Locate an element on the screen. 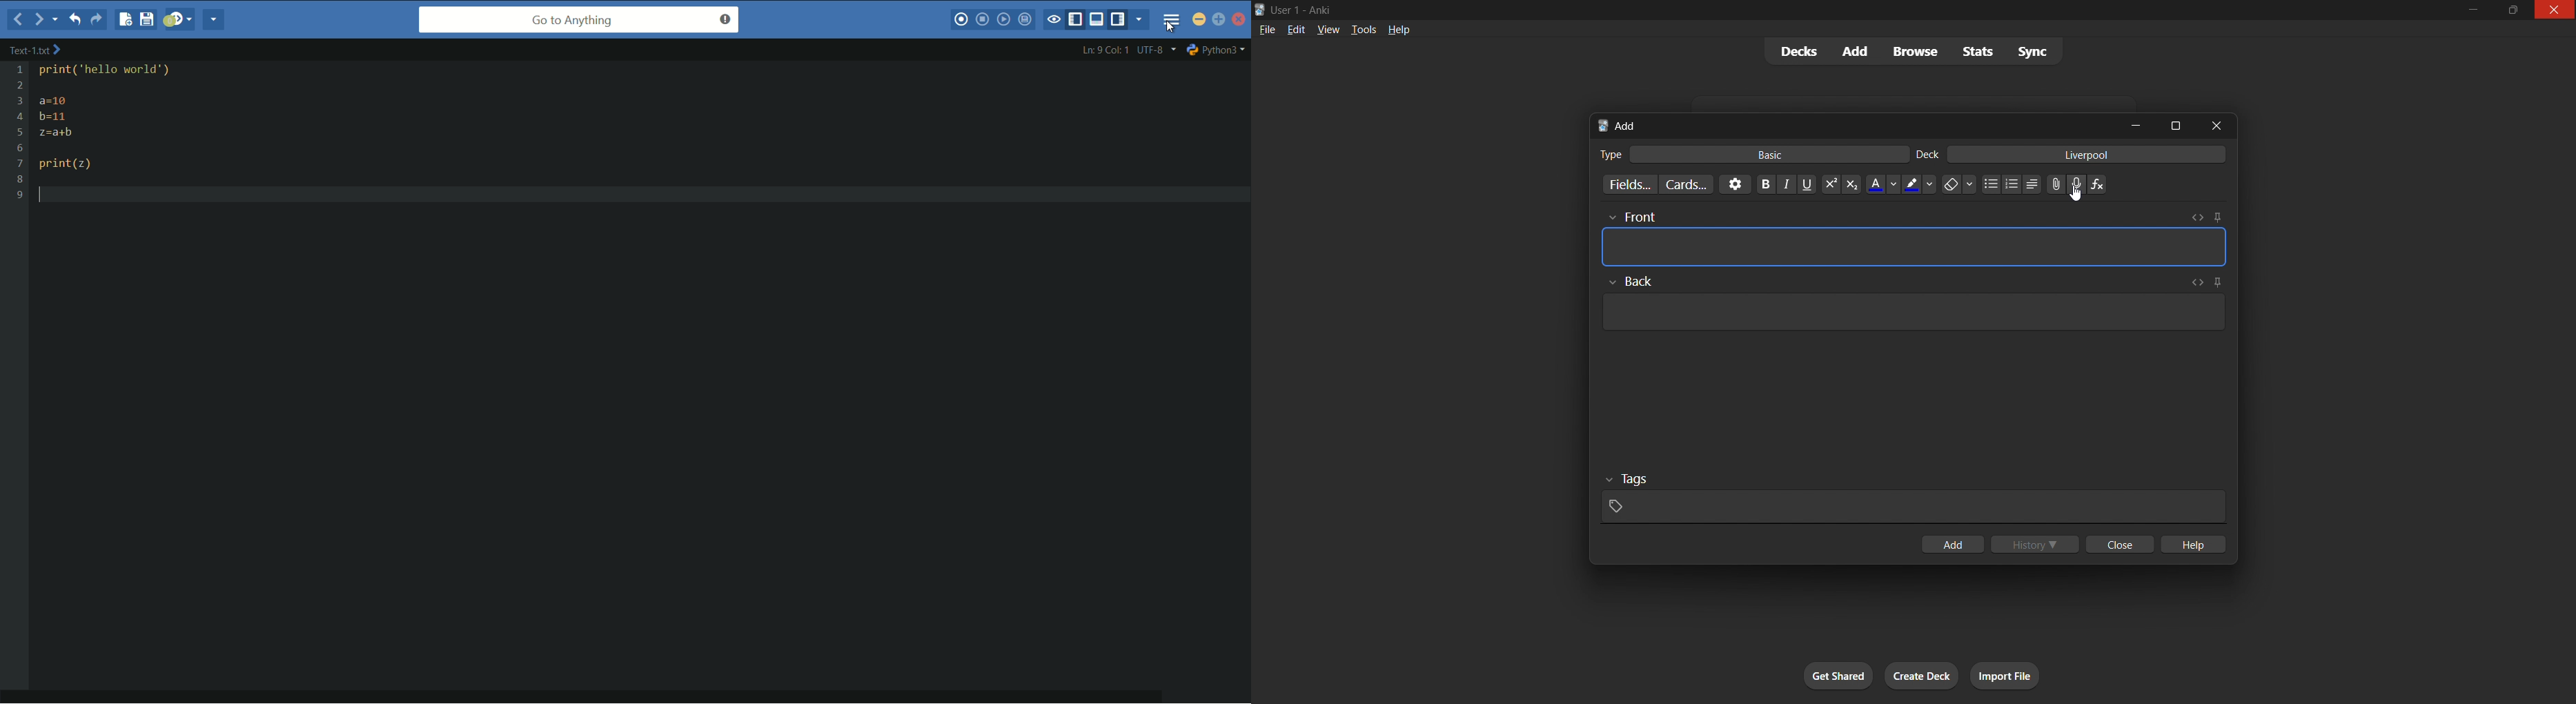 This screenshot has height=728, width=2576. tab title is located at coordinates (1852, 124).